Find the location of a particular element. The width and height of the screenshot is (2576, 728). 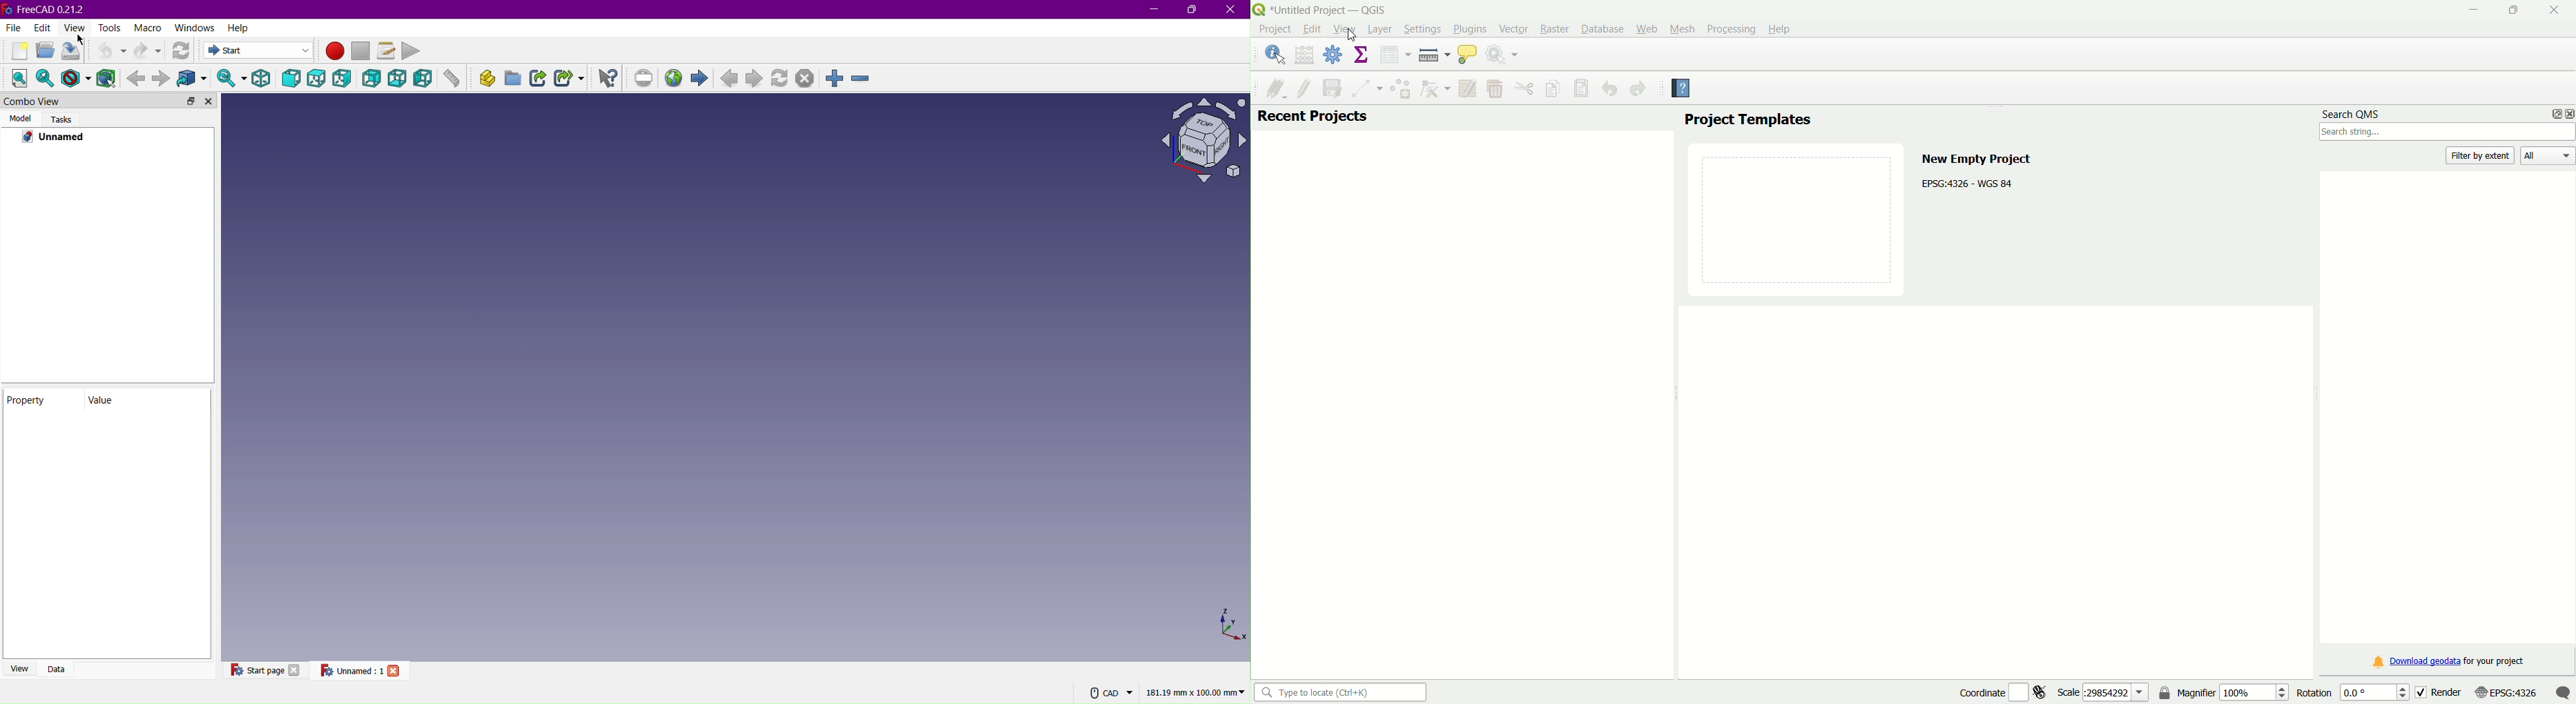

Edit is located at coordinates (42, 27).